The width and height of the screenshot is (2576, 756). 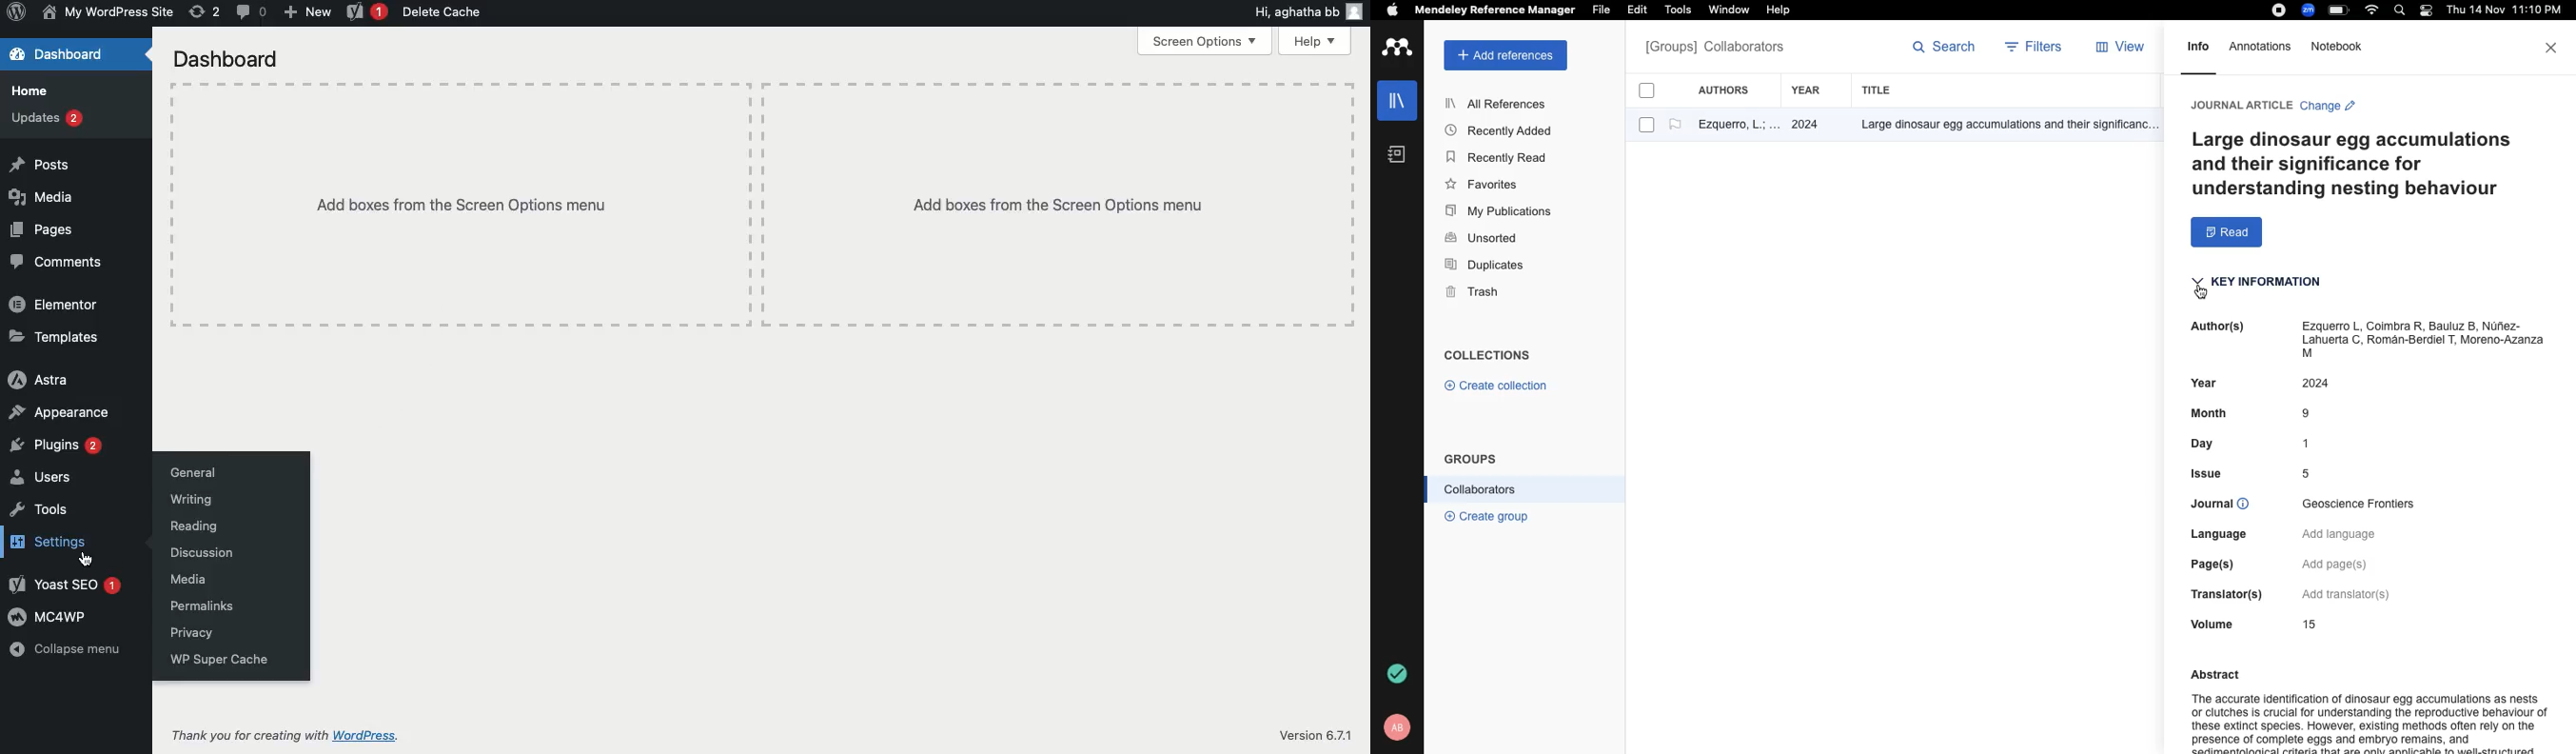 What do you see at coordinates (219, 660) in the screenshot?
I see `WP super cache` at bounding box center [219, 660].